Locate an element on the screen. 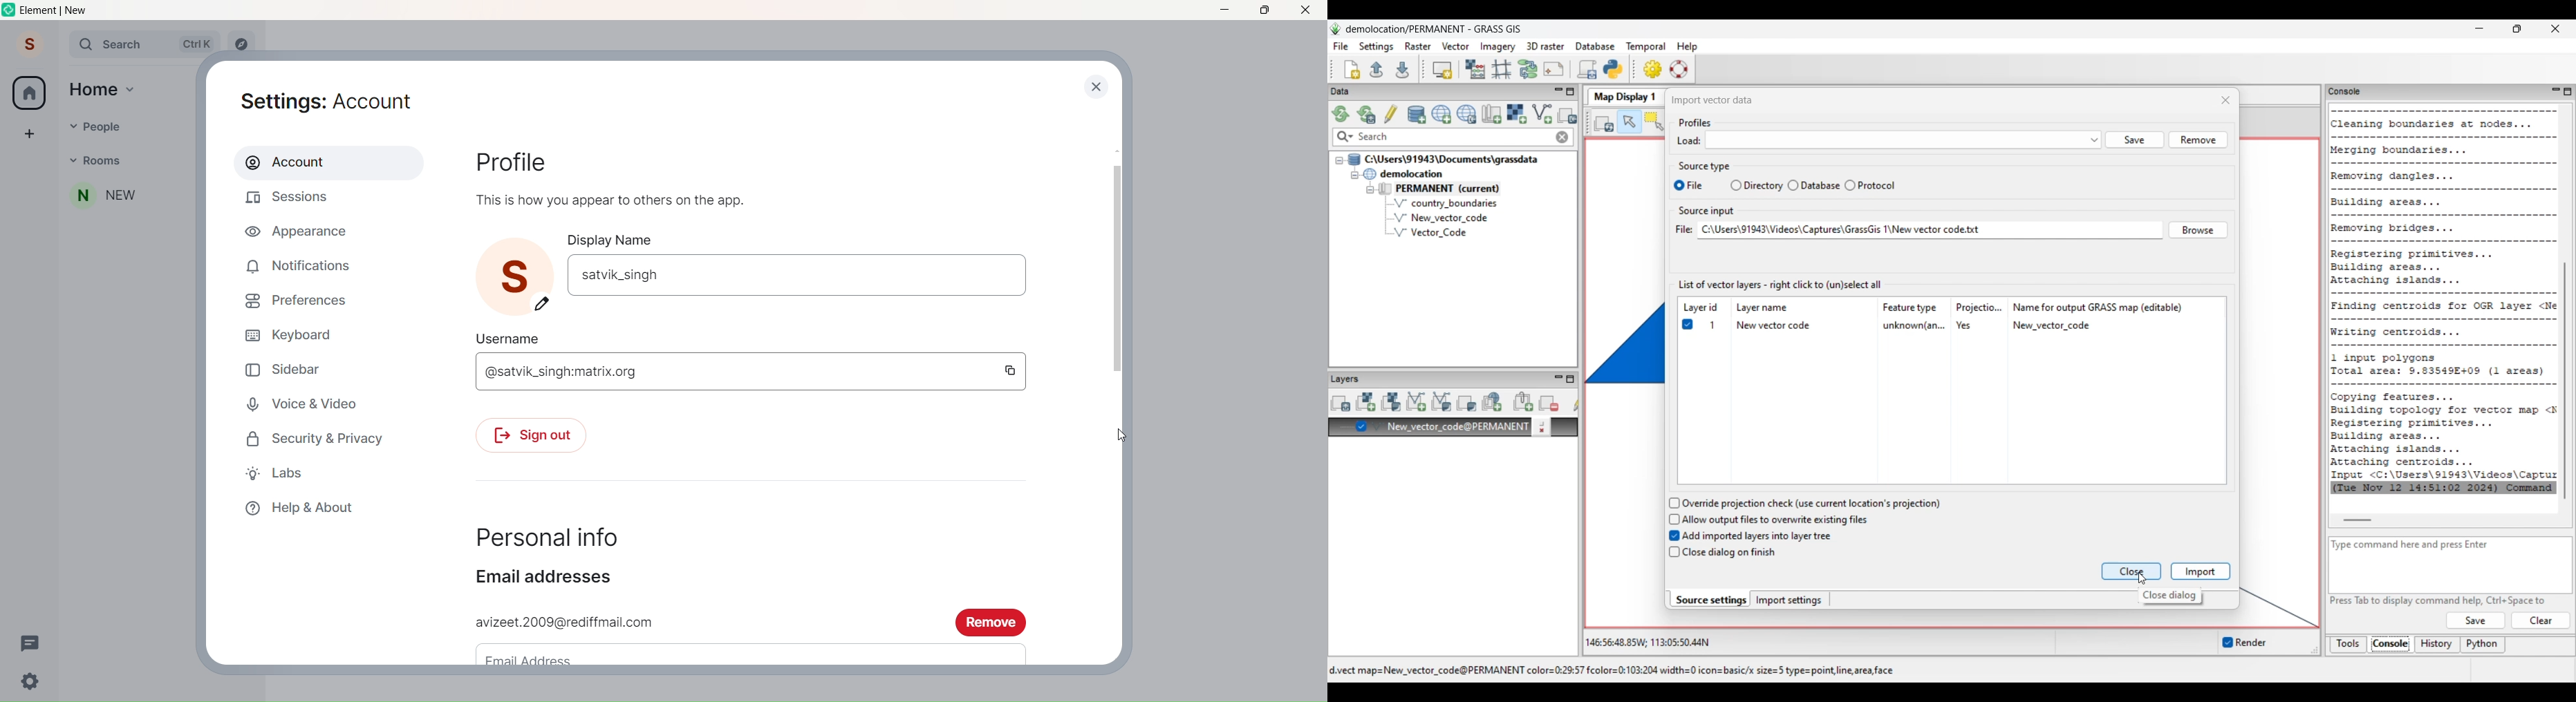  Keyboard is located at coordinates (299, 334).